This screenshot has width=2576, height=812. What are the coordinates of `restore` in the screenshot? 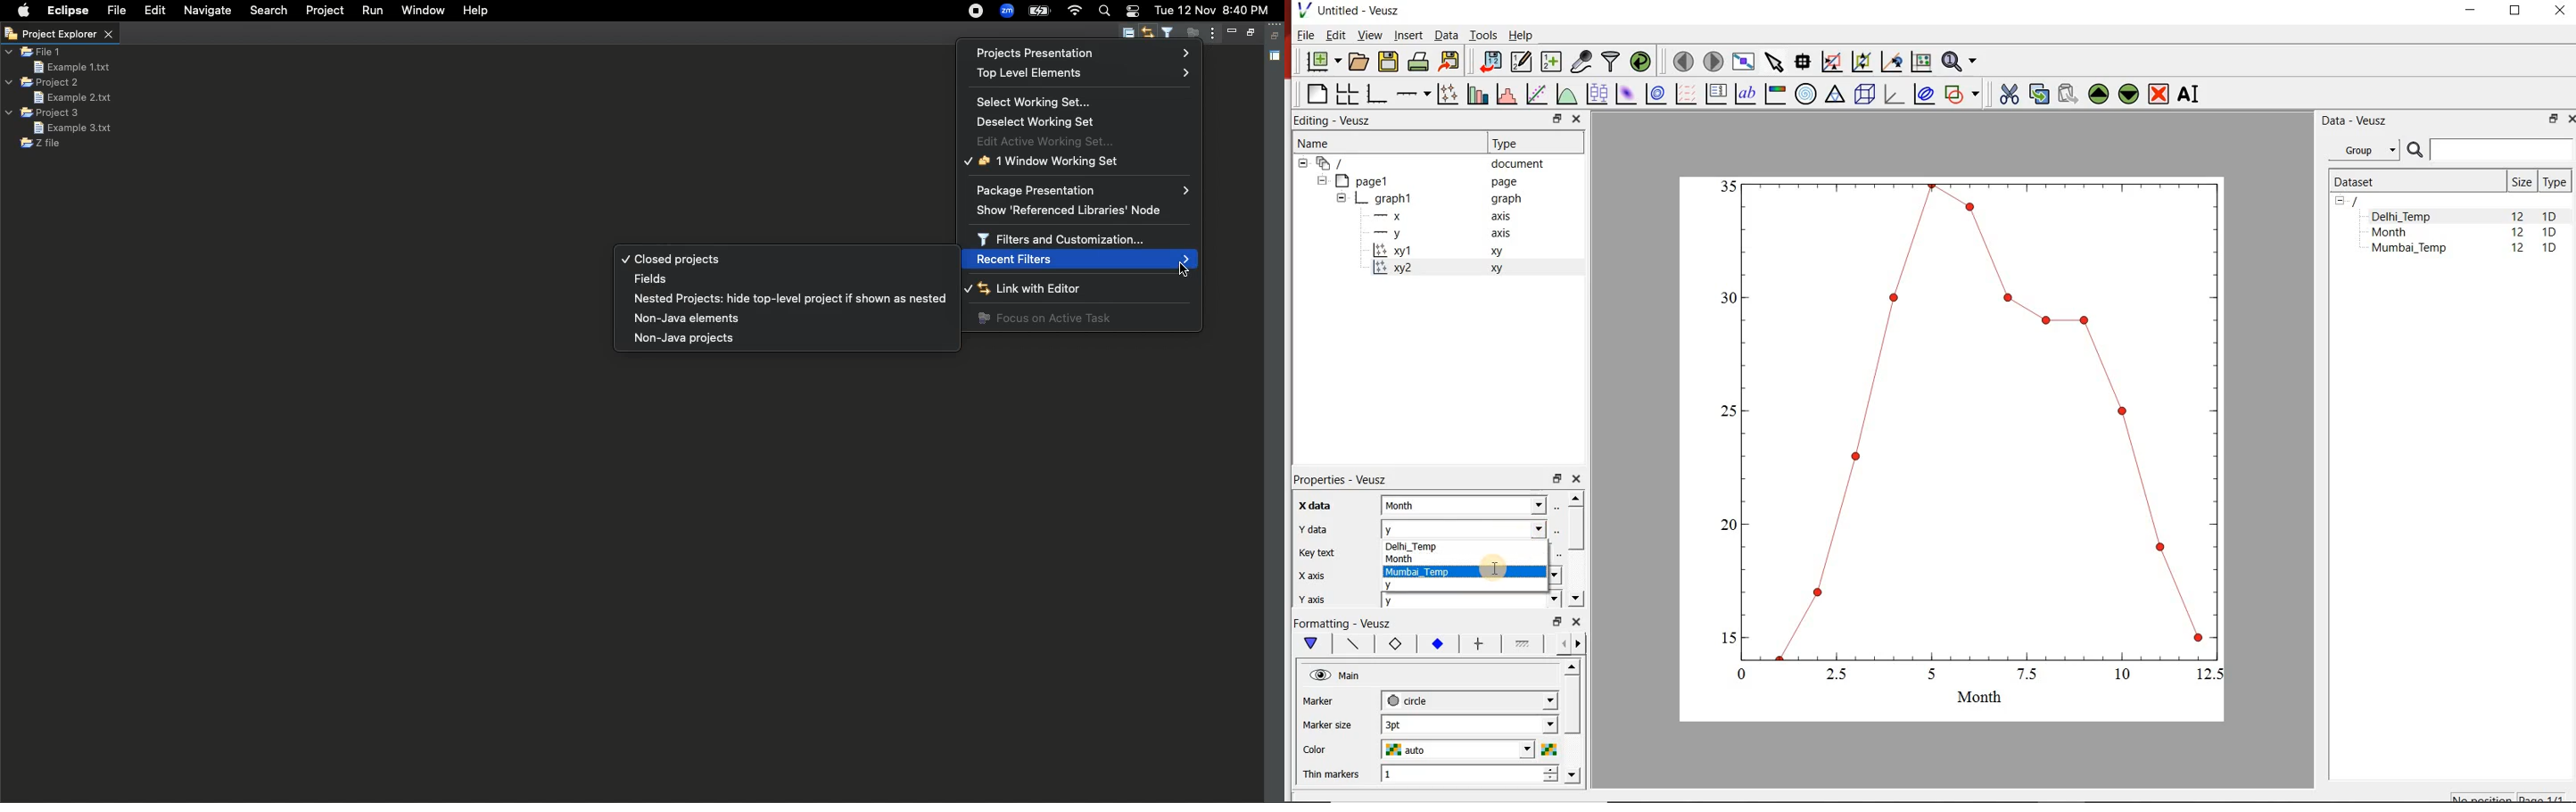 It's located at (1559, 621).